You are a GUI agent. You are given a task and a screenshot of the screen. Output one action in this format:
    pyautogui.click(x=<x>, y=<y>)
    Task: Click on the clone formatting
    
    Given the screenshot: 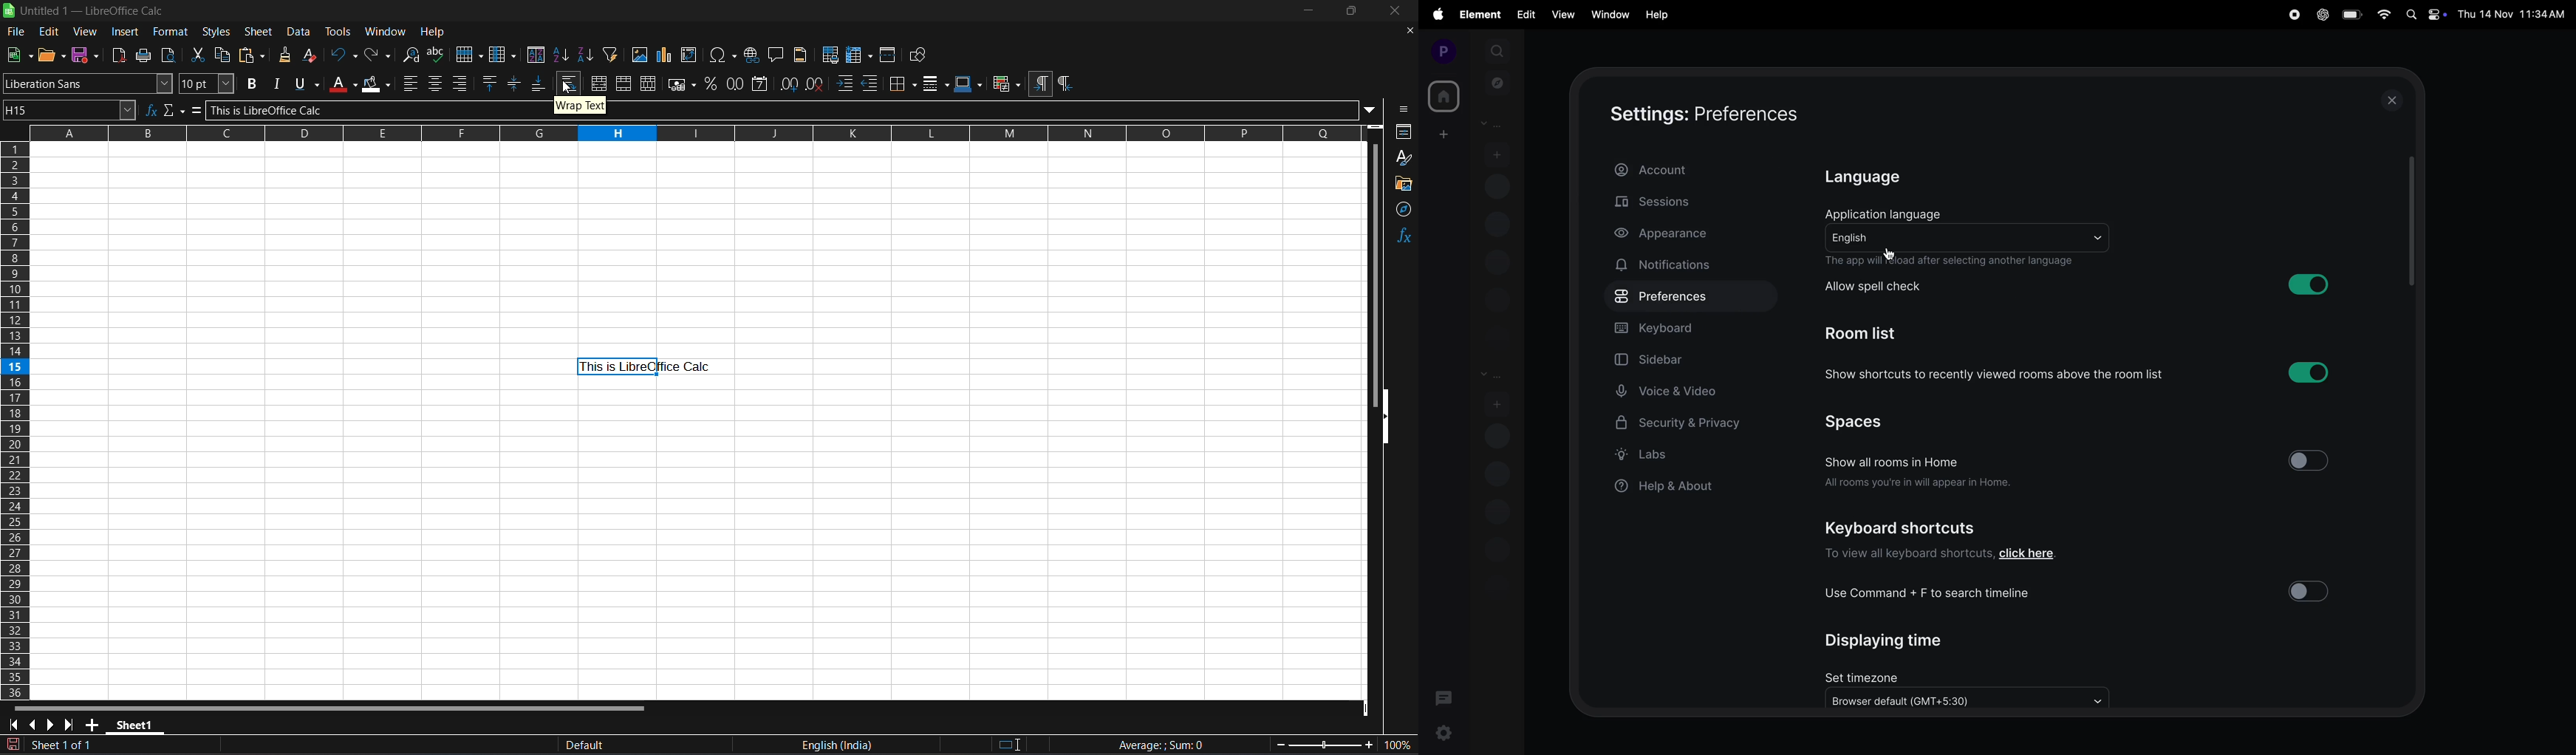 What is the action you would take?
    pyautogui.click(x=285, y=54)
    